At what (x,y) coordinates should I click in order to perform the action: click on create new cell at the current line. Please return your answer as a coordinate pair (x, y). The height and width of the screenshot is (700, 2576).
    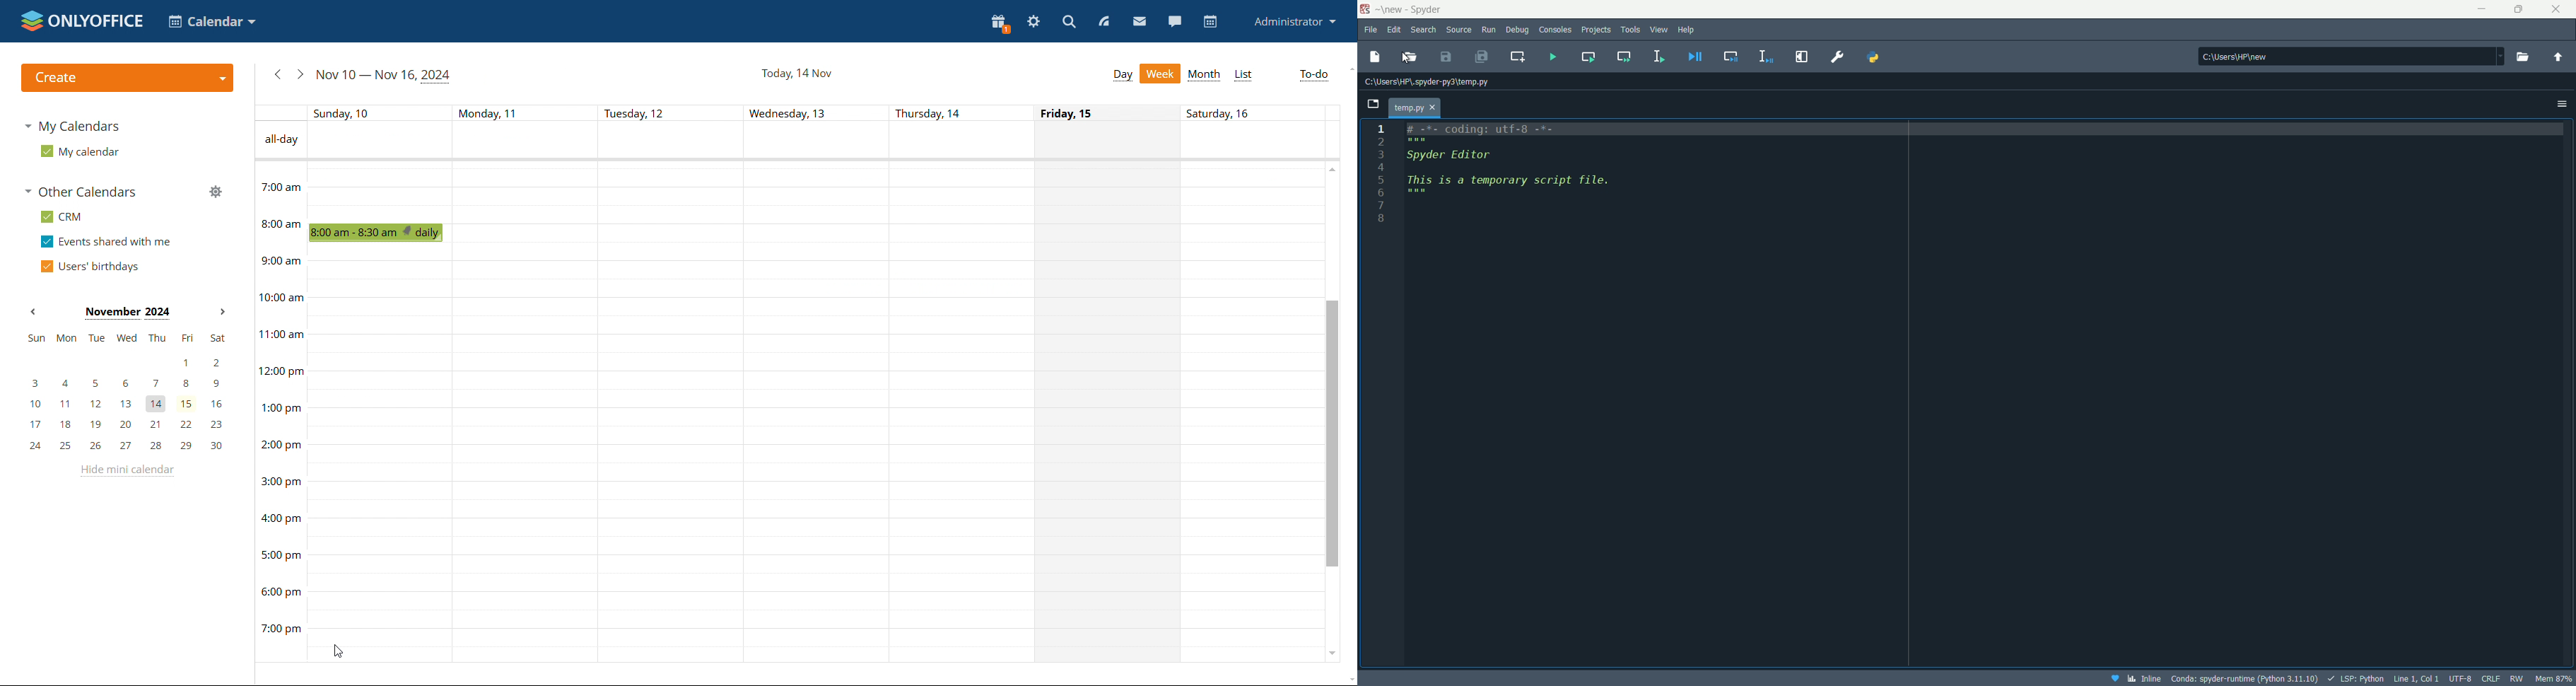
    Looking at the image, I should click on (1519, 57).